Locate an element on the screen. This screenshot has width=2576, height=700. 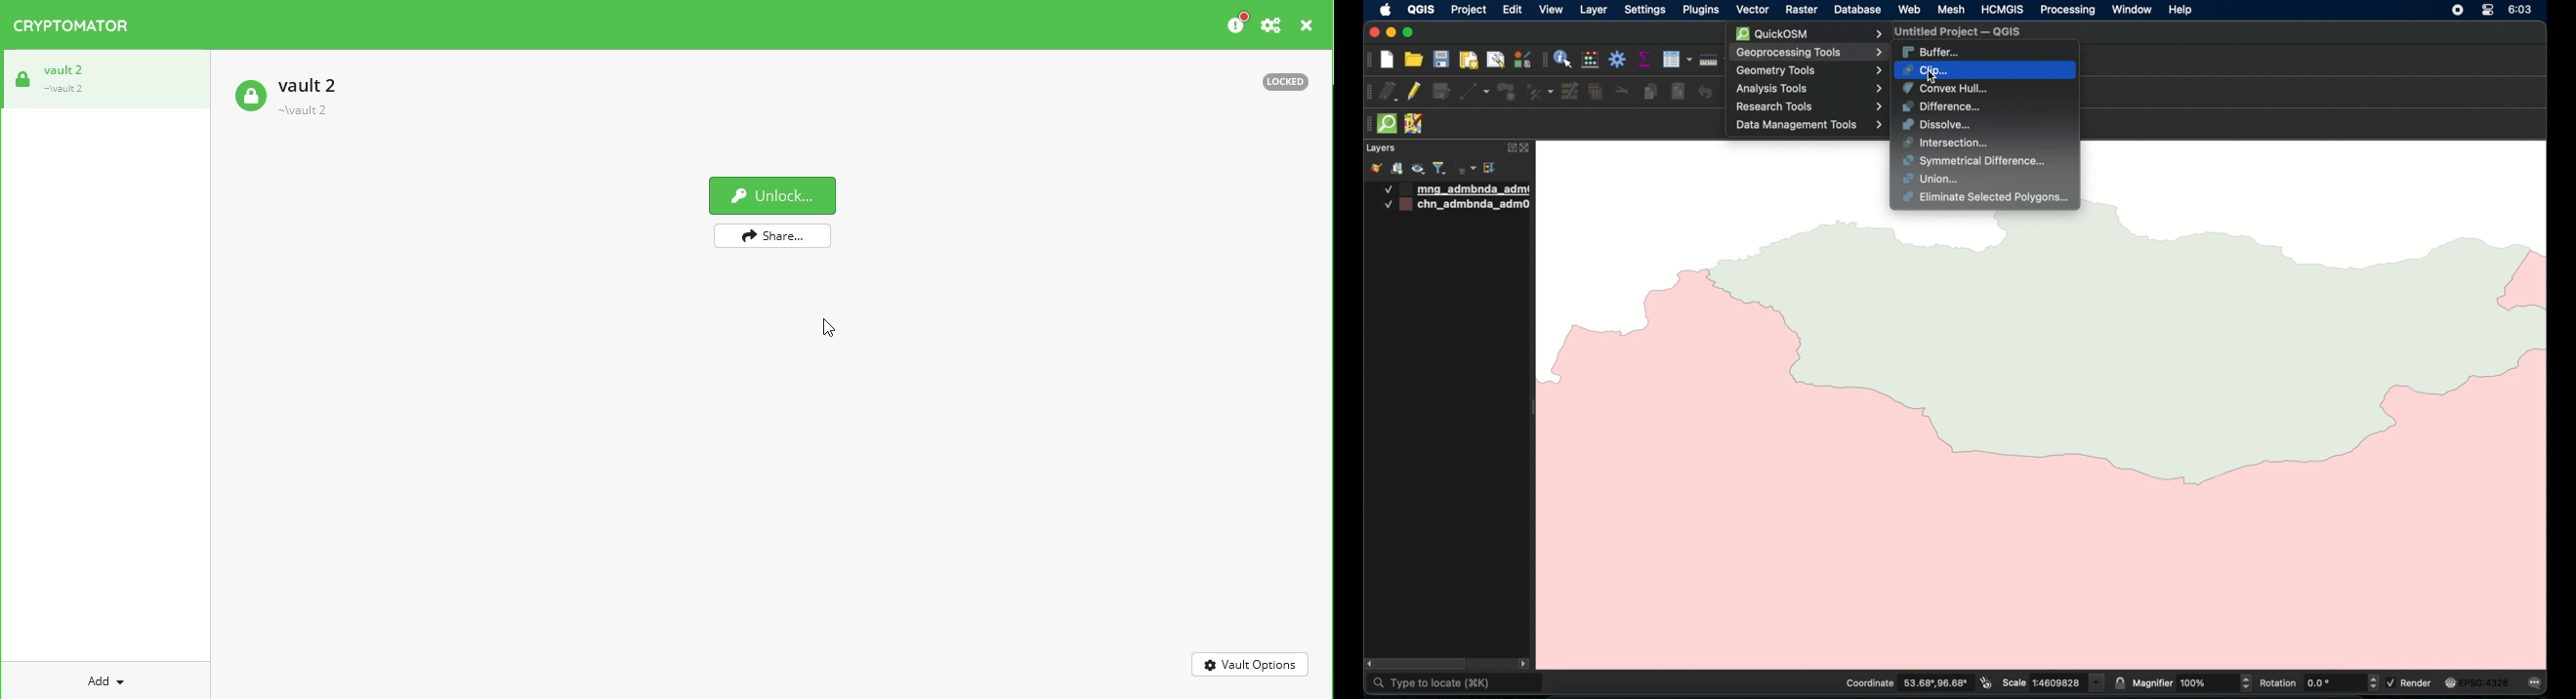
paste features is located at coordinates (1679, 92).